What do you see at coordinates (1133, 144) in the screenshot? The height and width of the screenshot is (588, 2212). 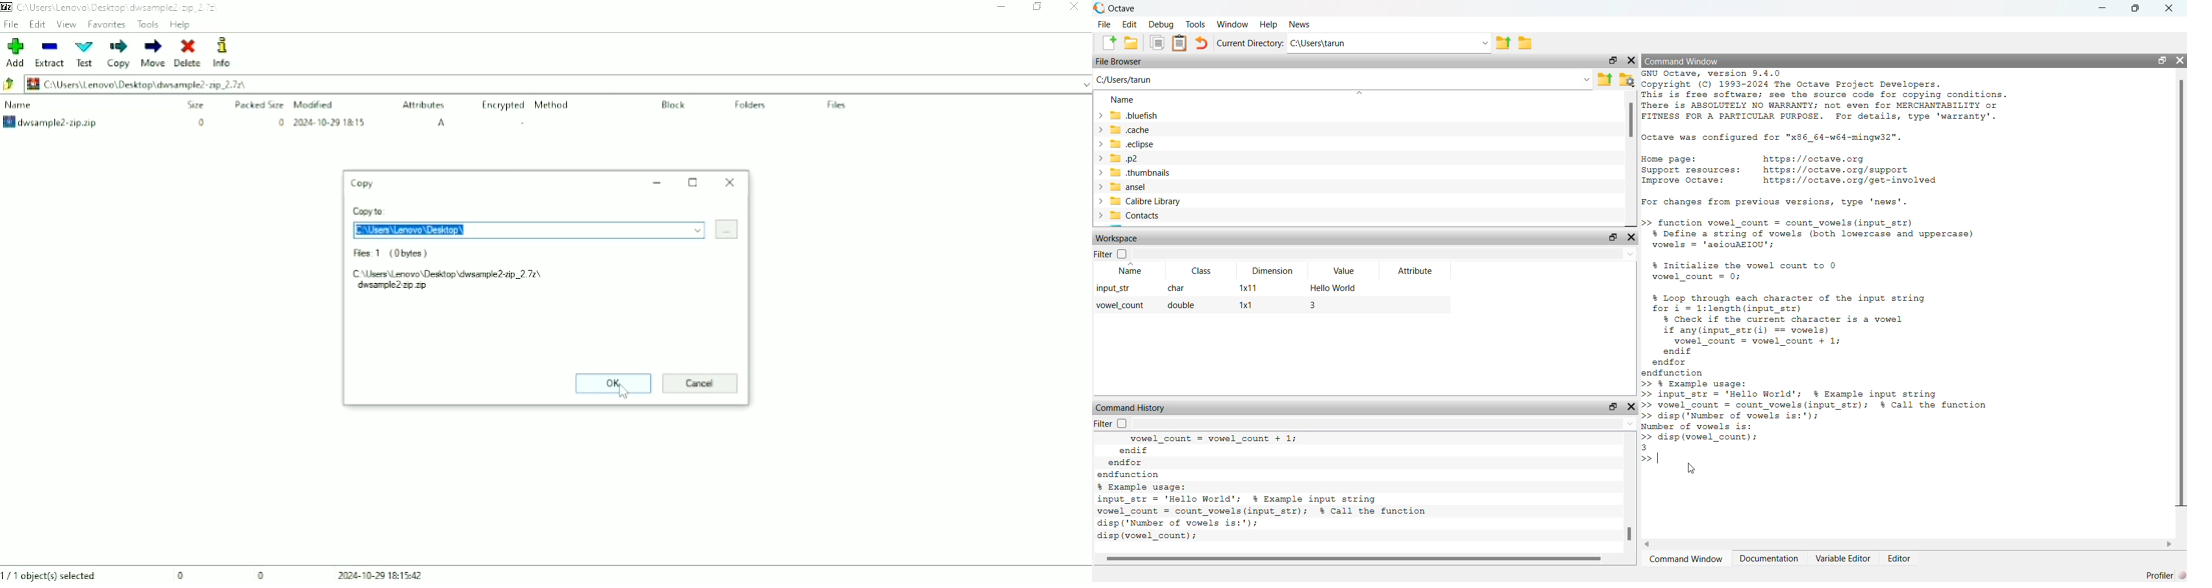 I see `eclipse` at bounding box center [1133, 144].